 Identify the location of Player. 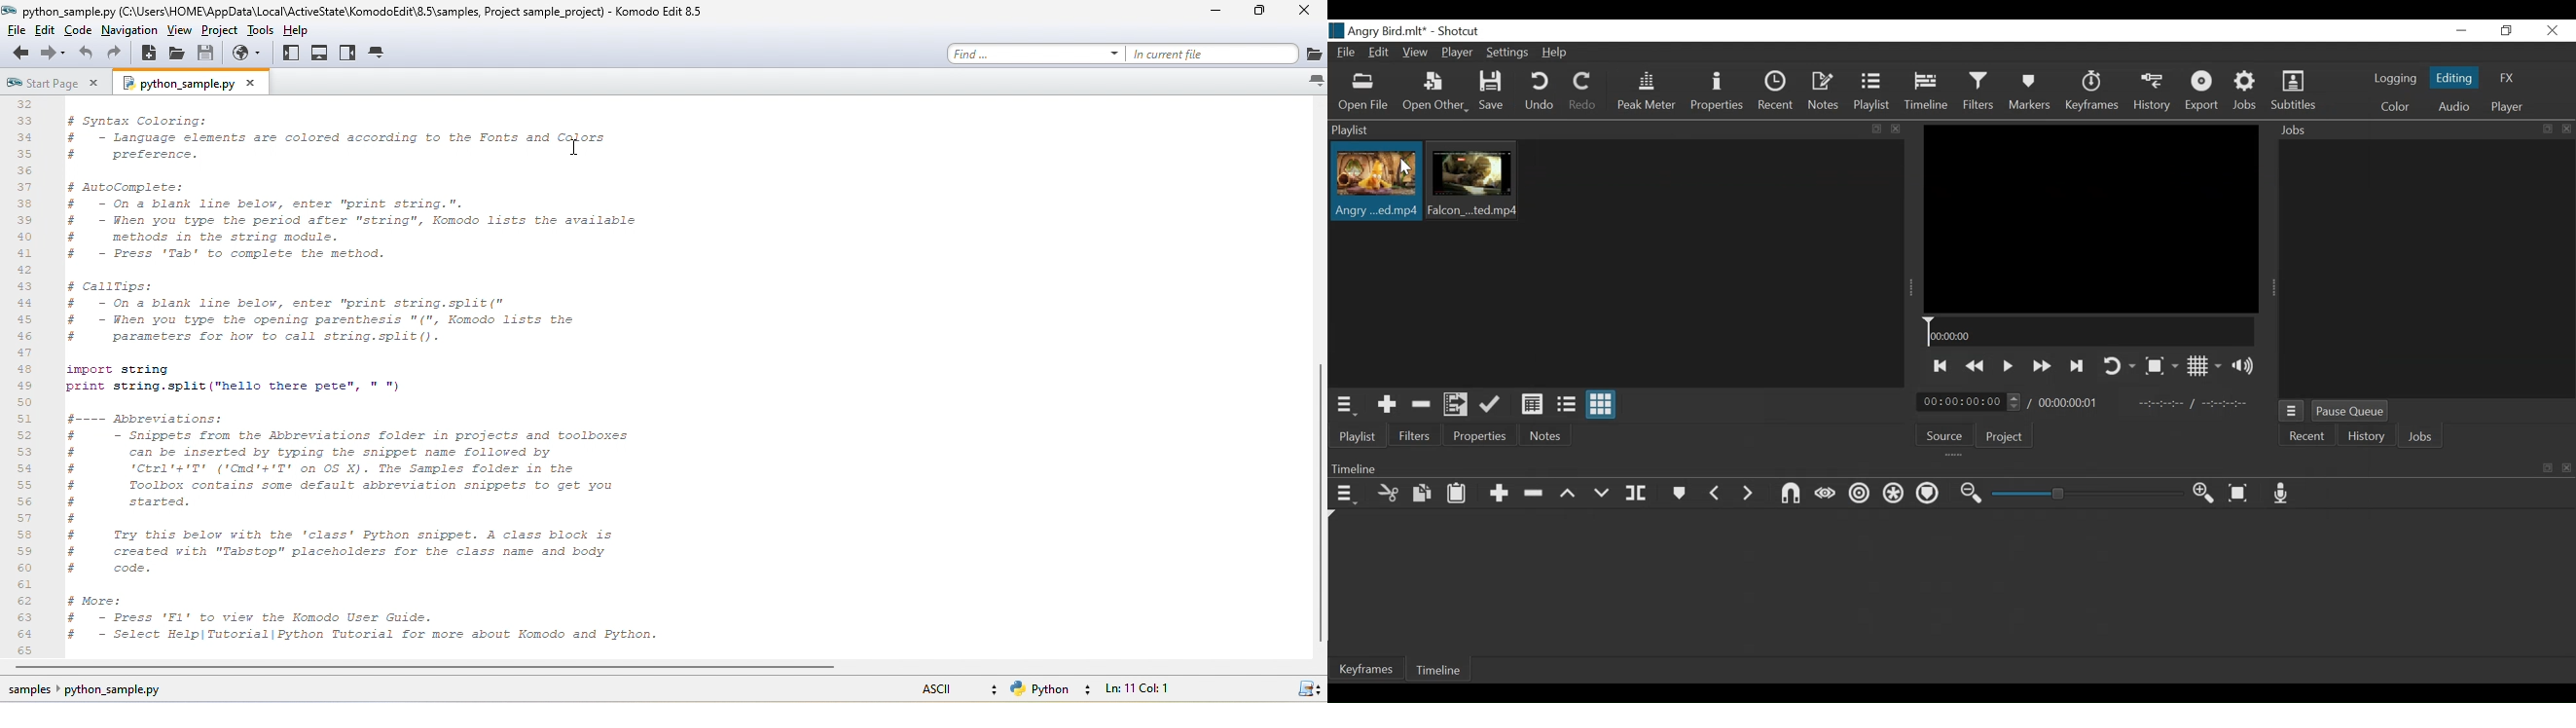
(1458, 52).